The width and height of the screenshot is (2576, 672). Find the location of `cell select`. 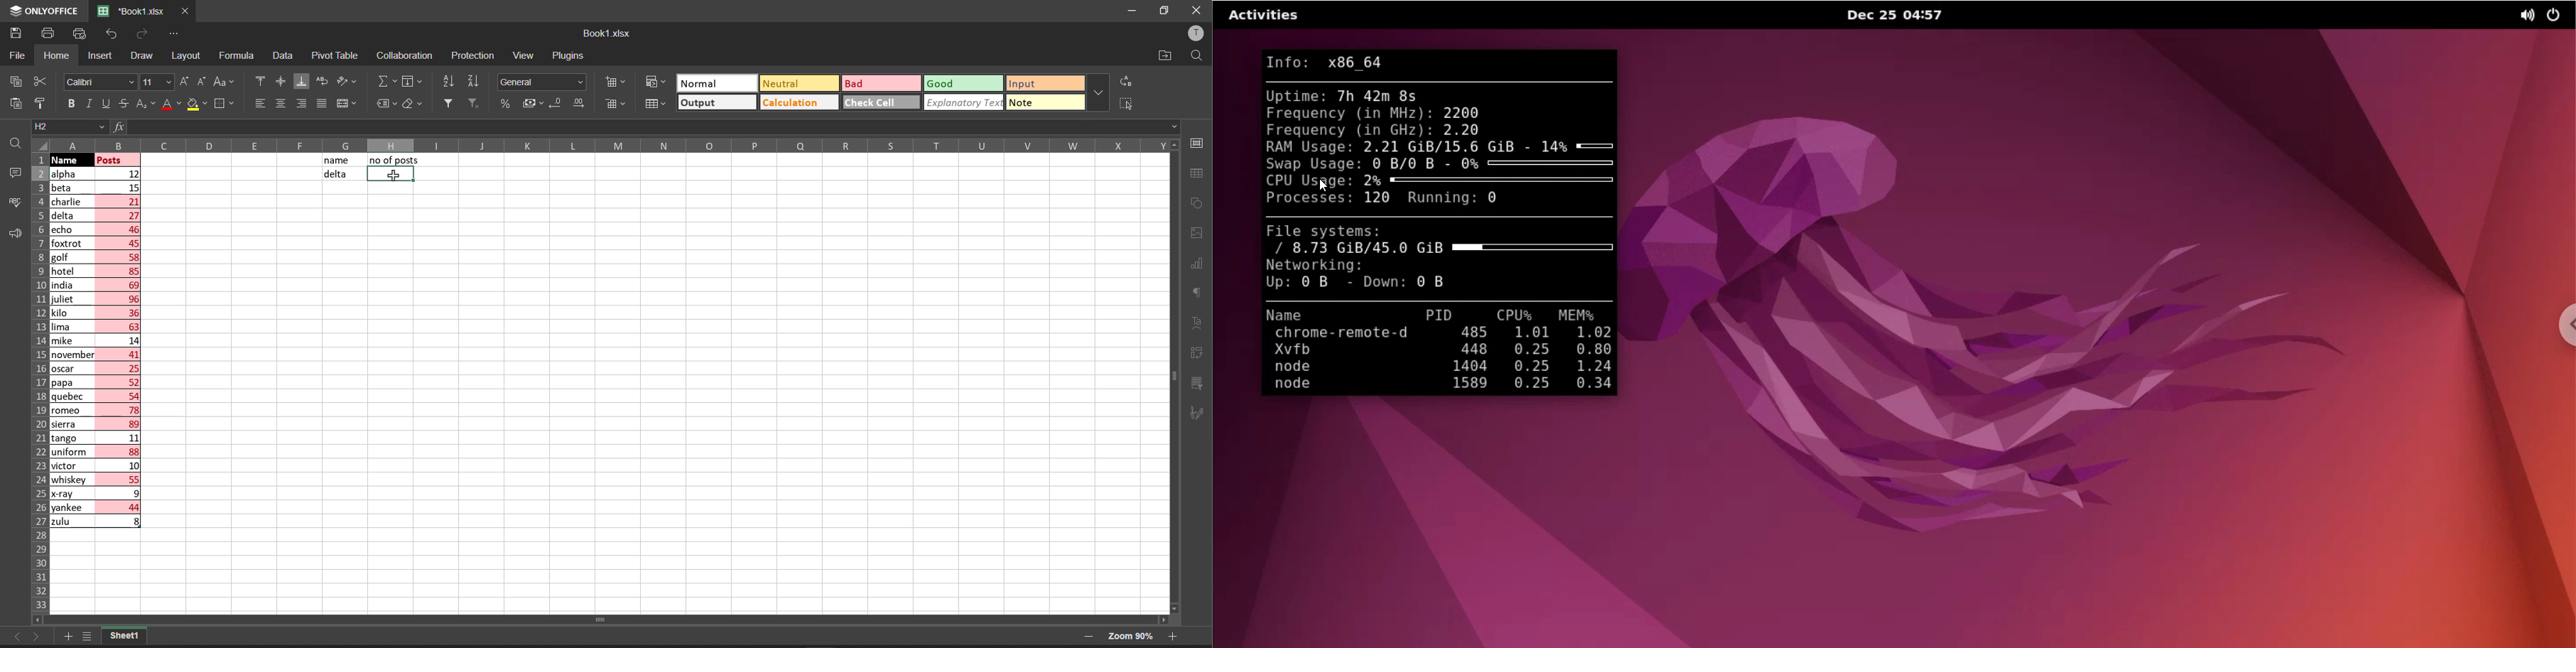

cell select is located at coordinates (388, 176).